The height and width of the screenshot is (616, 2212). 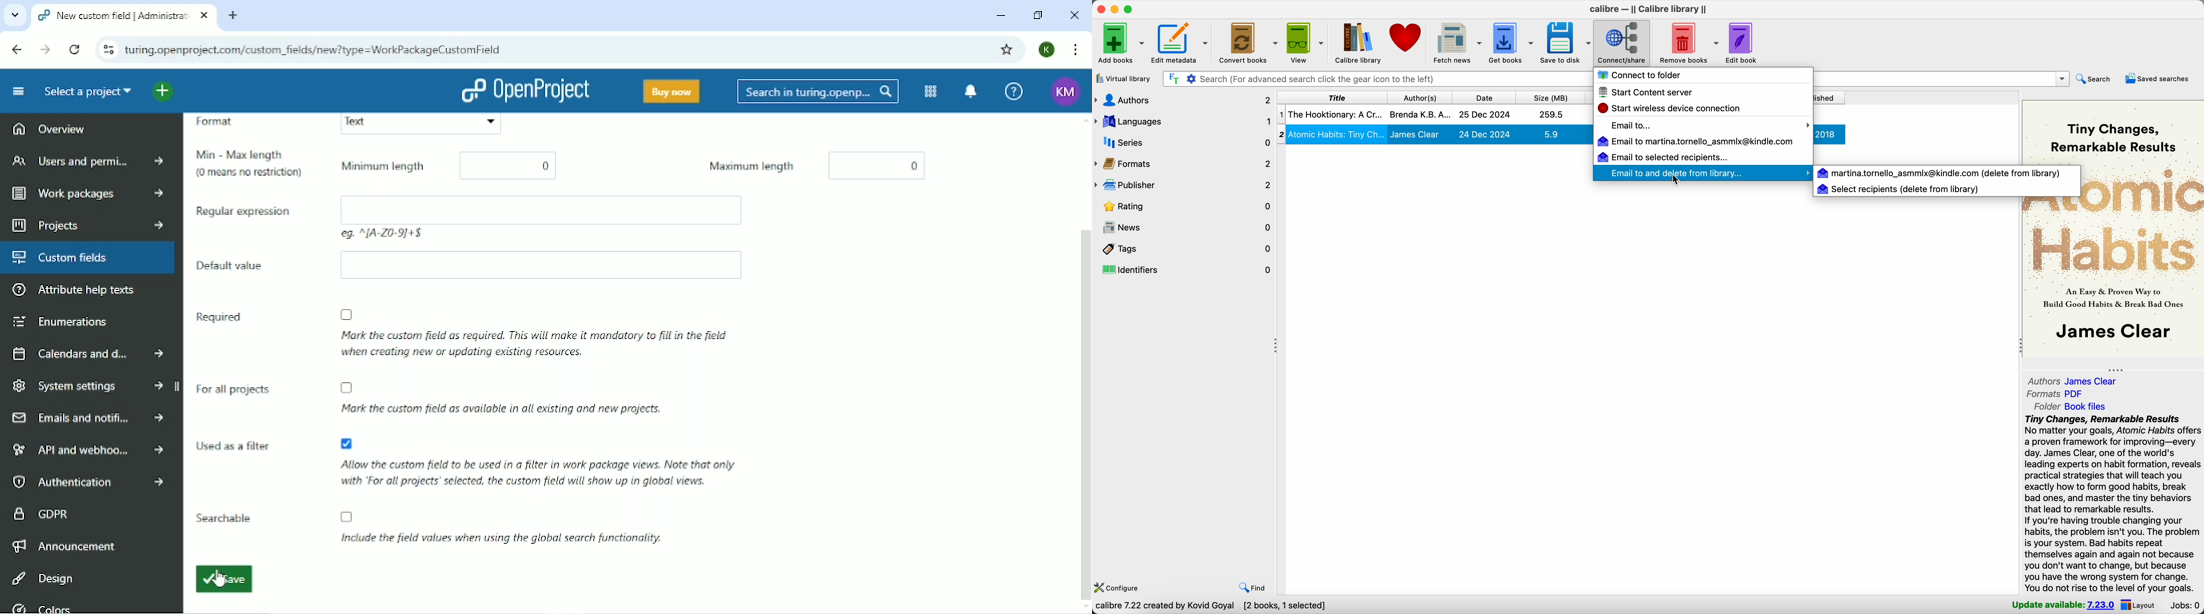 I want to click on publisher, so click(x=1183, y=185).